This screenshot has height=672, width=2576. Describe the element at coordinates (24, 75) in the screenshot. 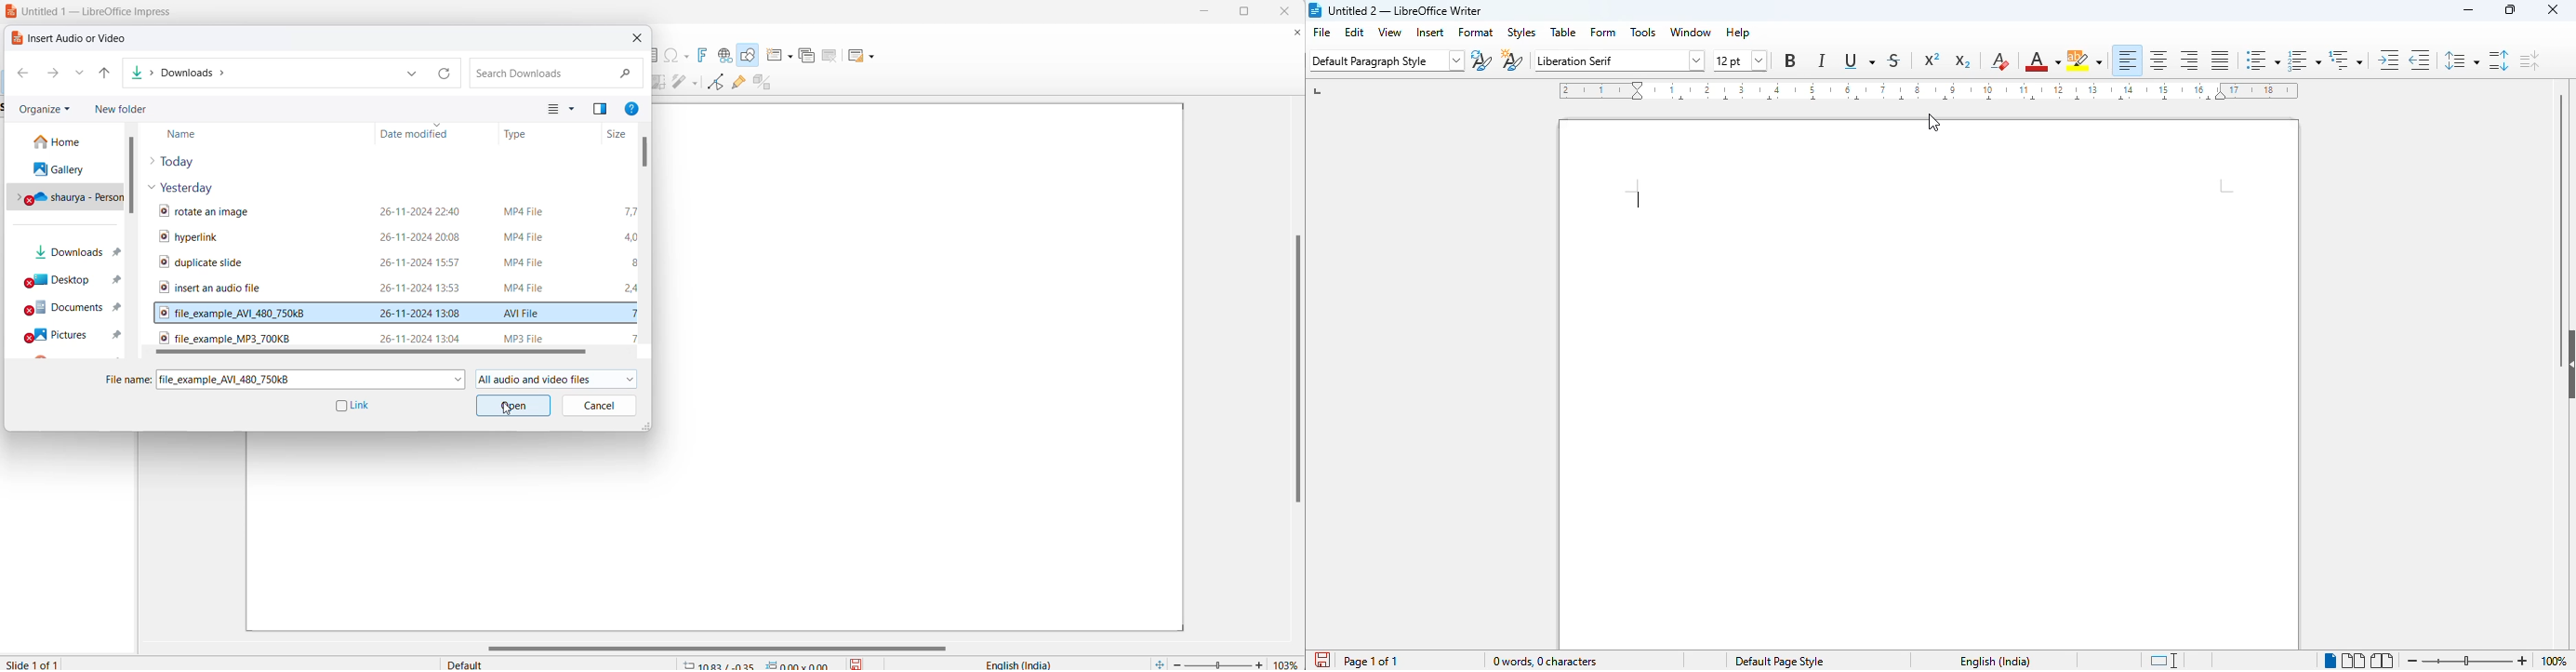

I see `back` at that location.